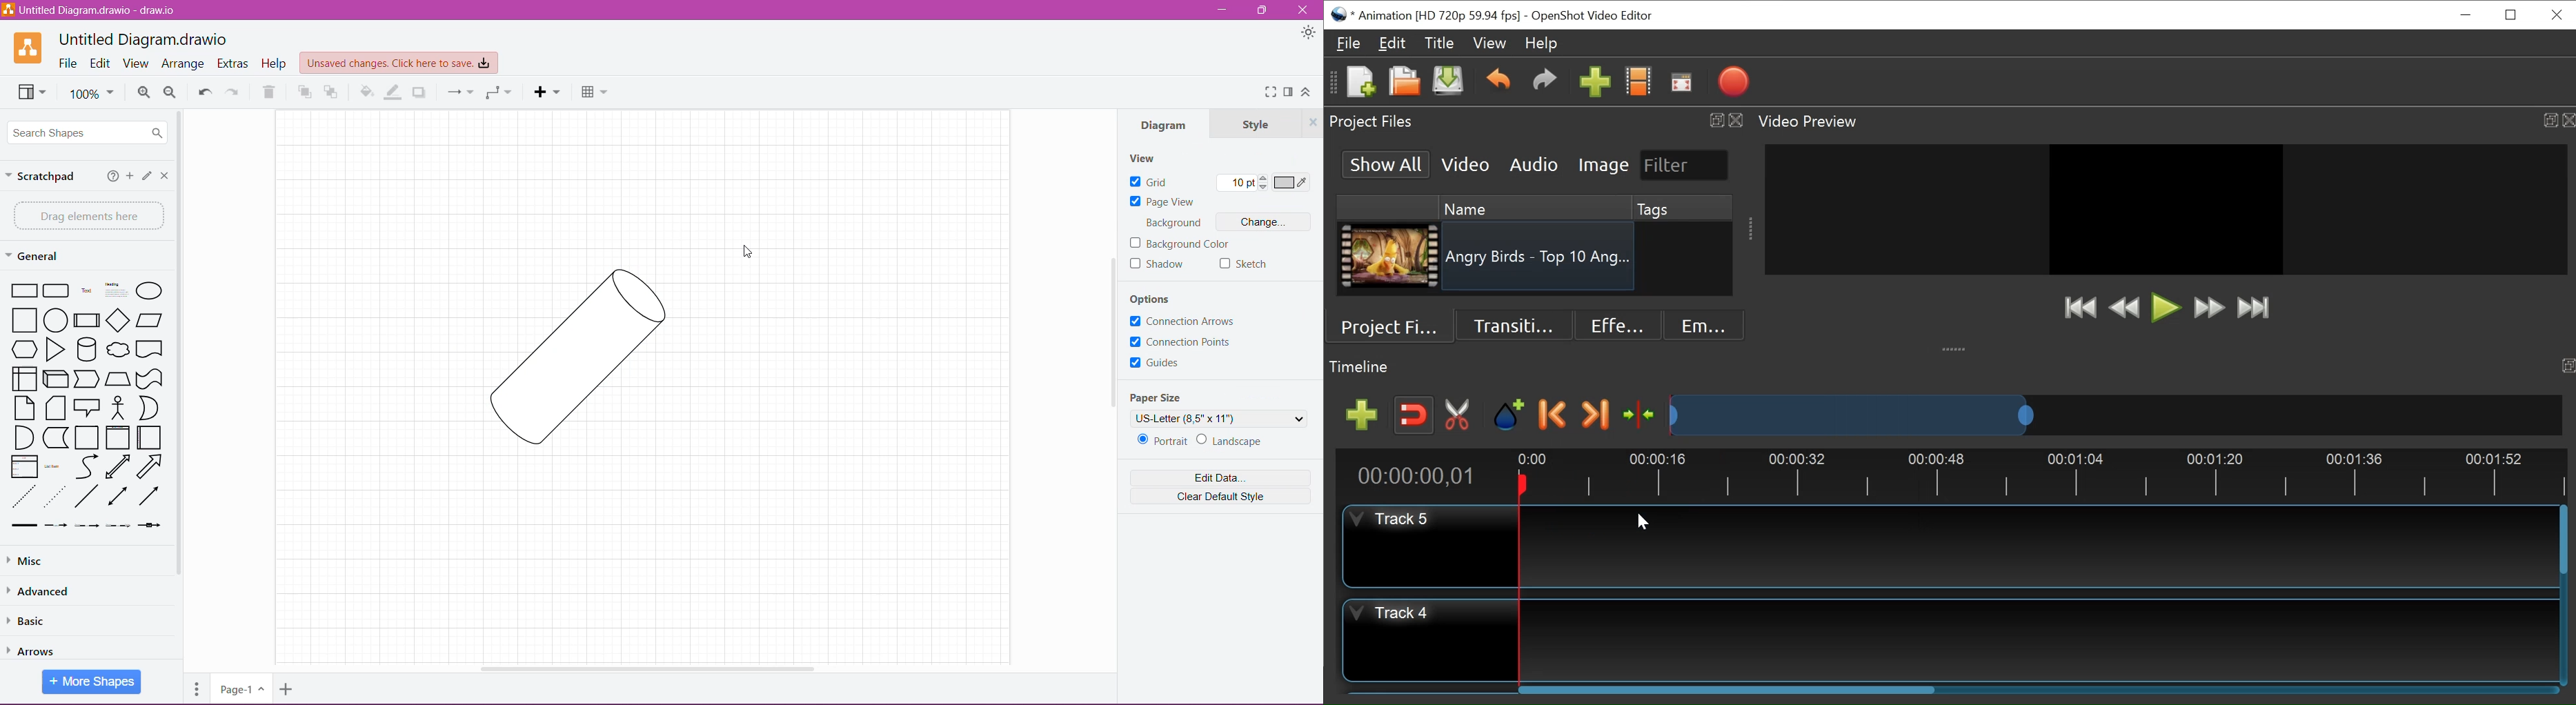 The height and width of the screenshot is (728, 2576). I want to click on Edit, so click(100, 63).